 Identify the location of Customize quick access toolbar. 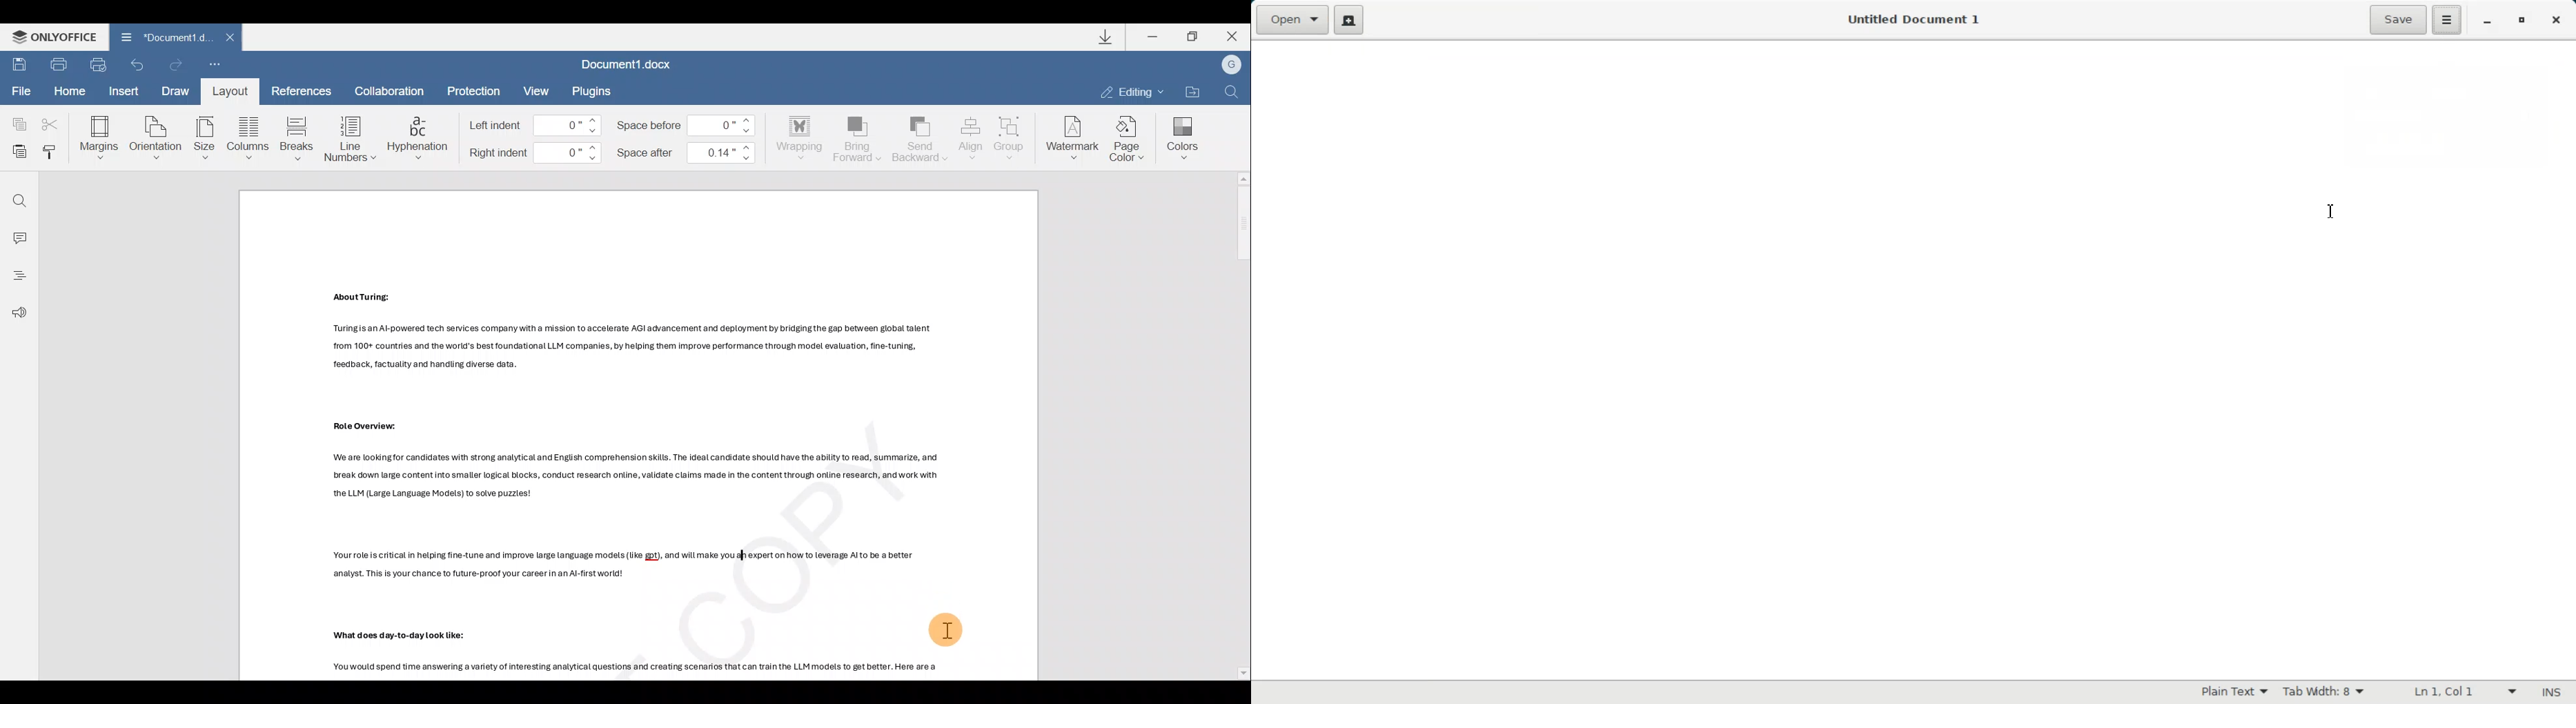
(212, 65).